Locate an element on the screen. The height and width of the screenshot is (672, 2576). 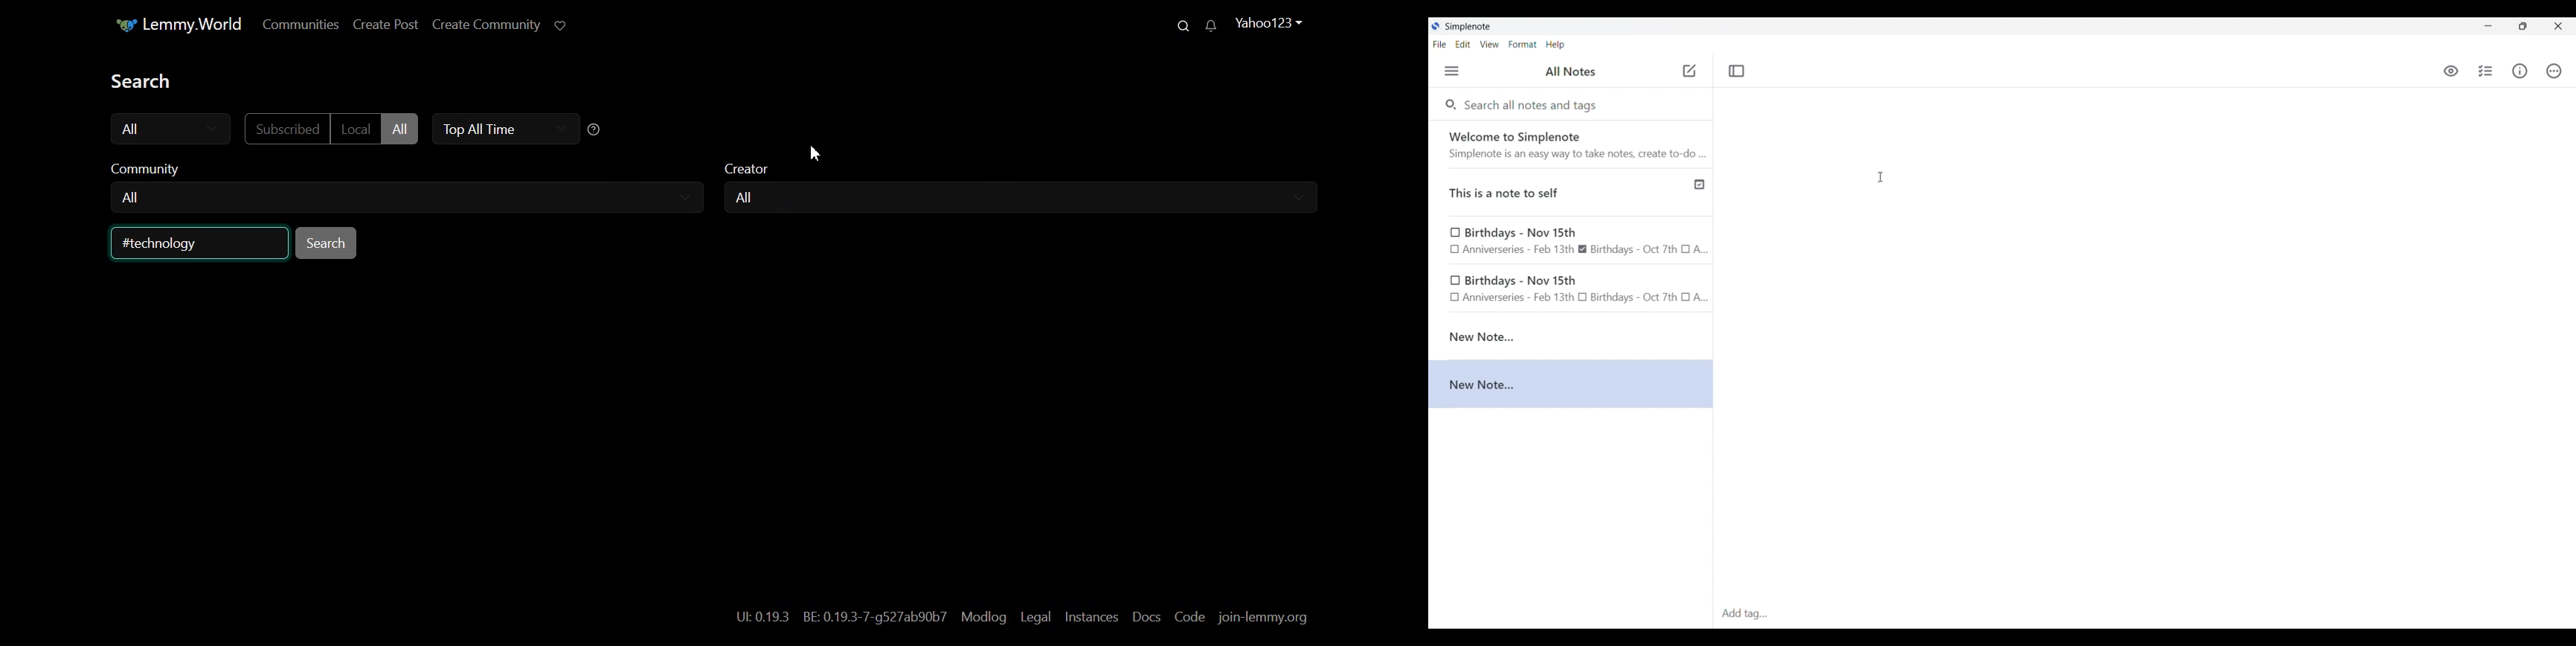
Published note indicated by check icon is located at coordinates (1572, 193).